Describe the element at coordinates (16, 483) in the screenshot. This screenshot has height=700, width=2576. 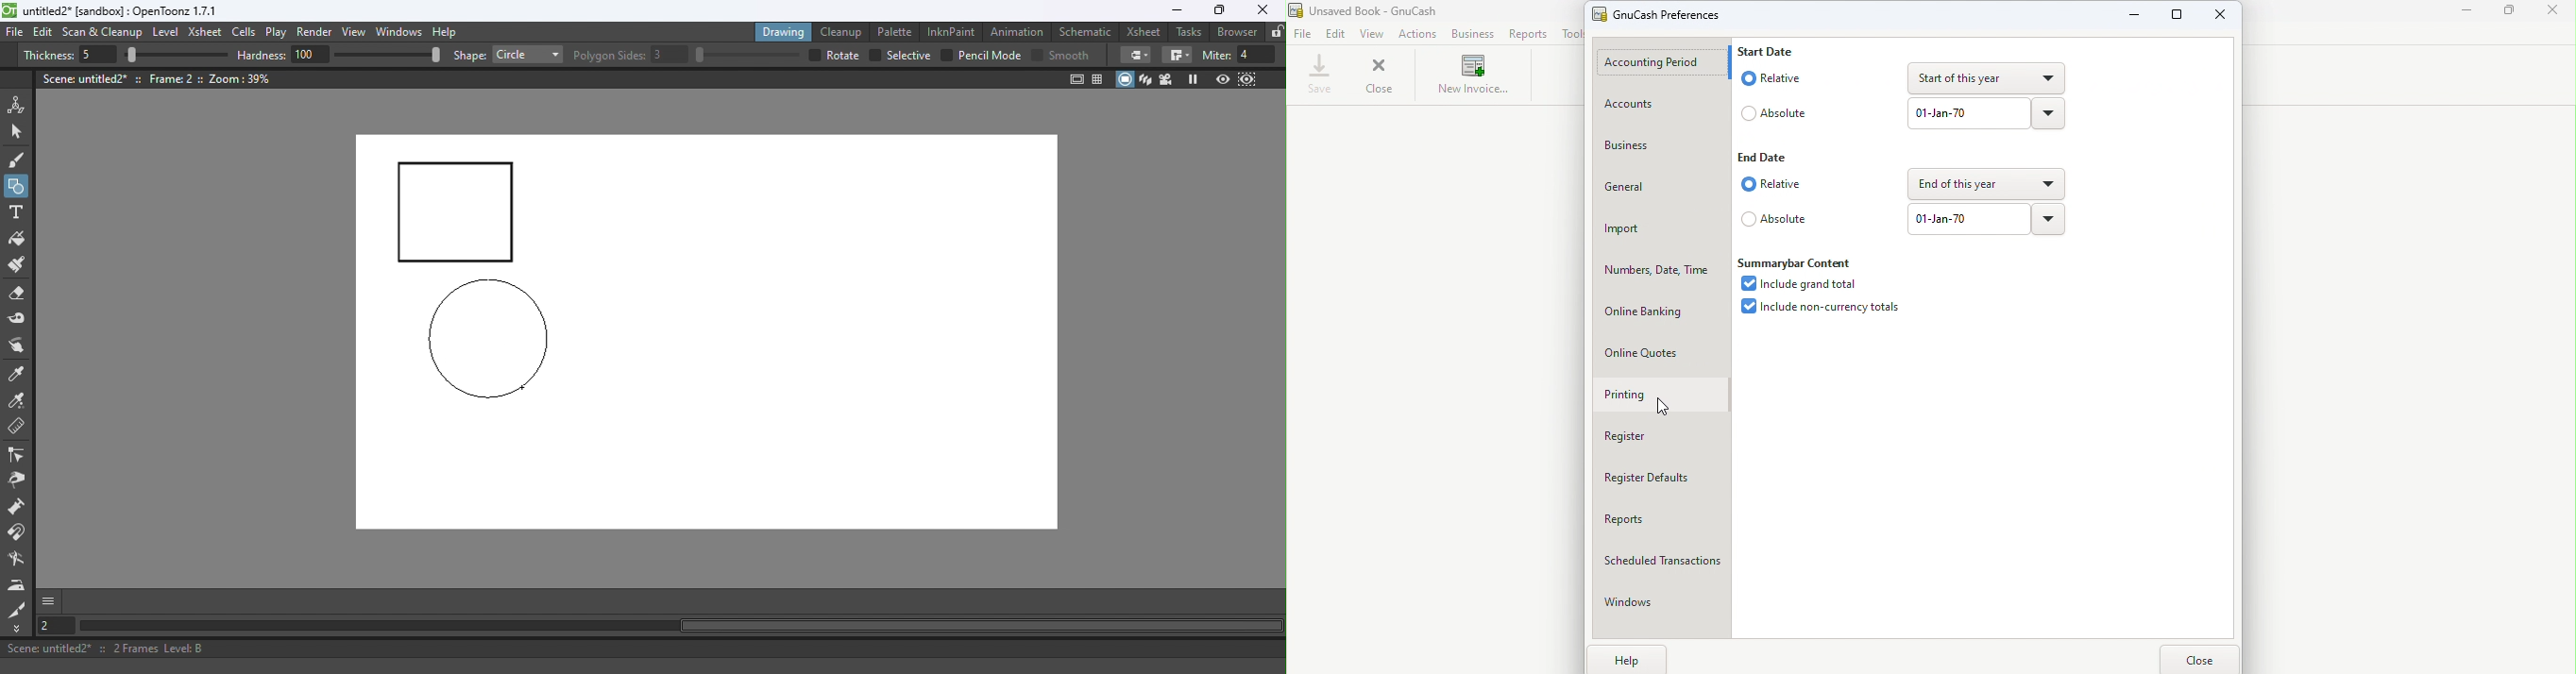
I see `Pinch tool` at that location.